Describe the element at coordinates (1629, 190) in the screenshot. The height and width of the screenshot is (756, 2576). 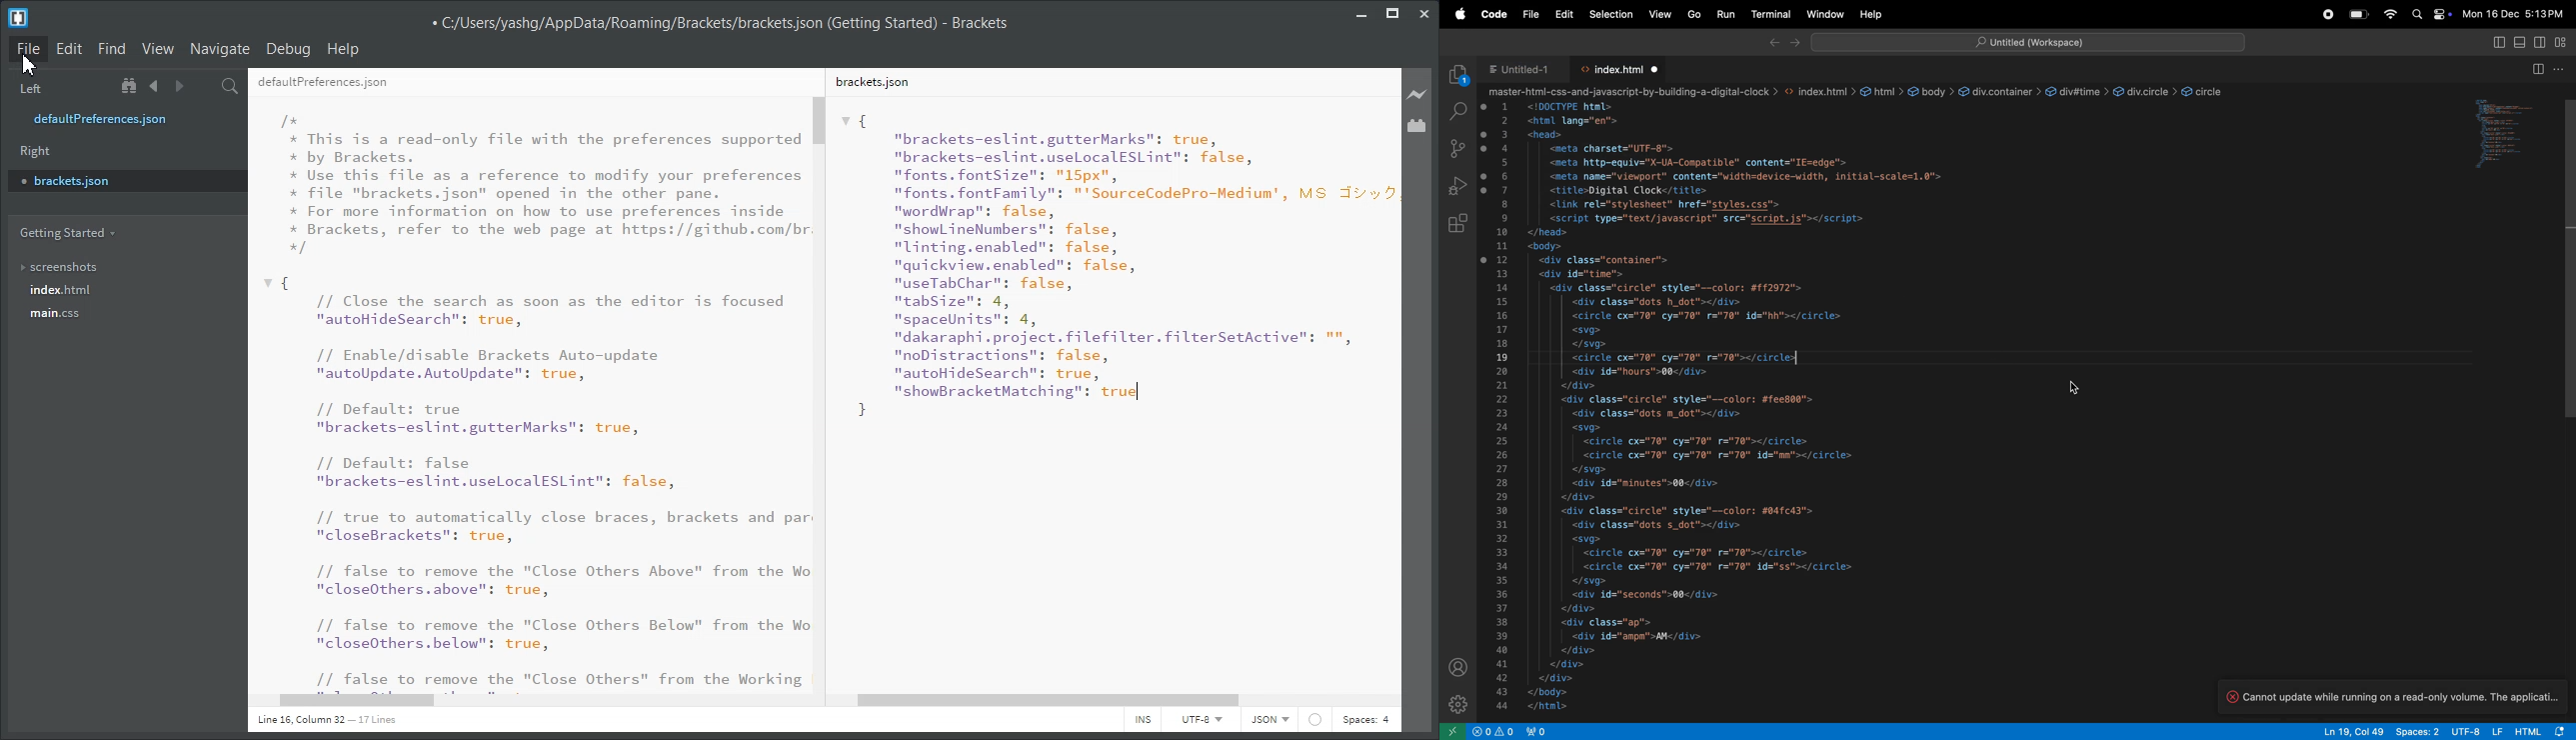
I see `<title>Digital Clock</title>` at that location.